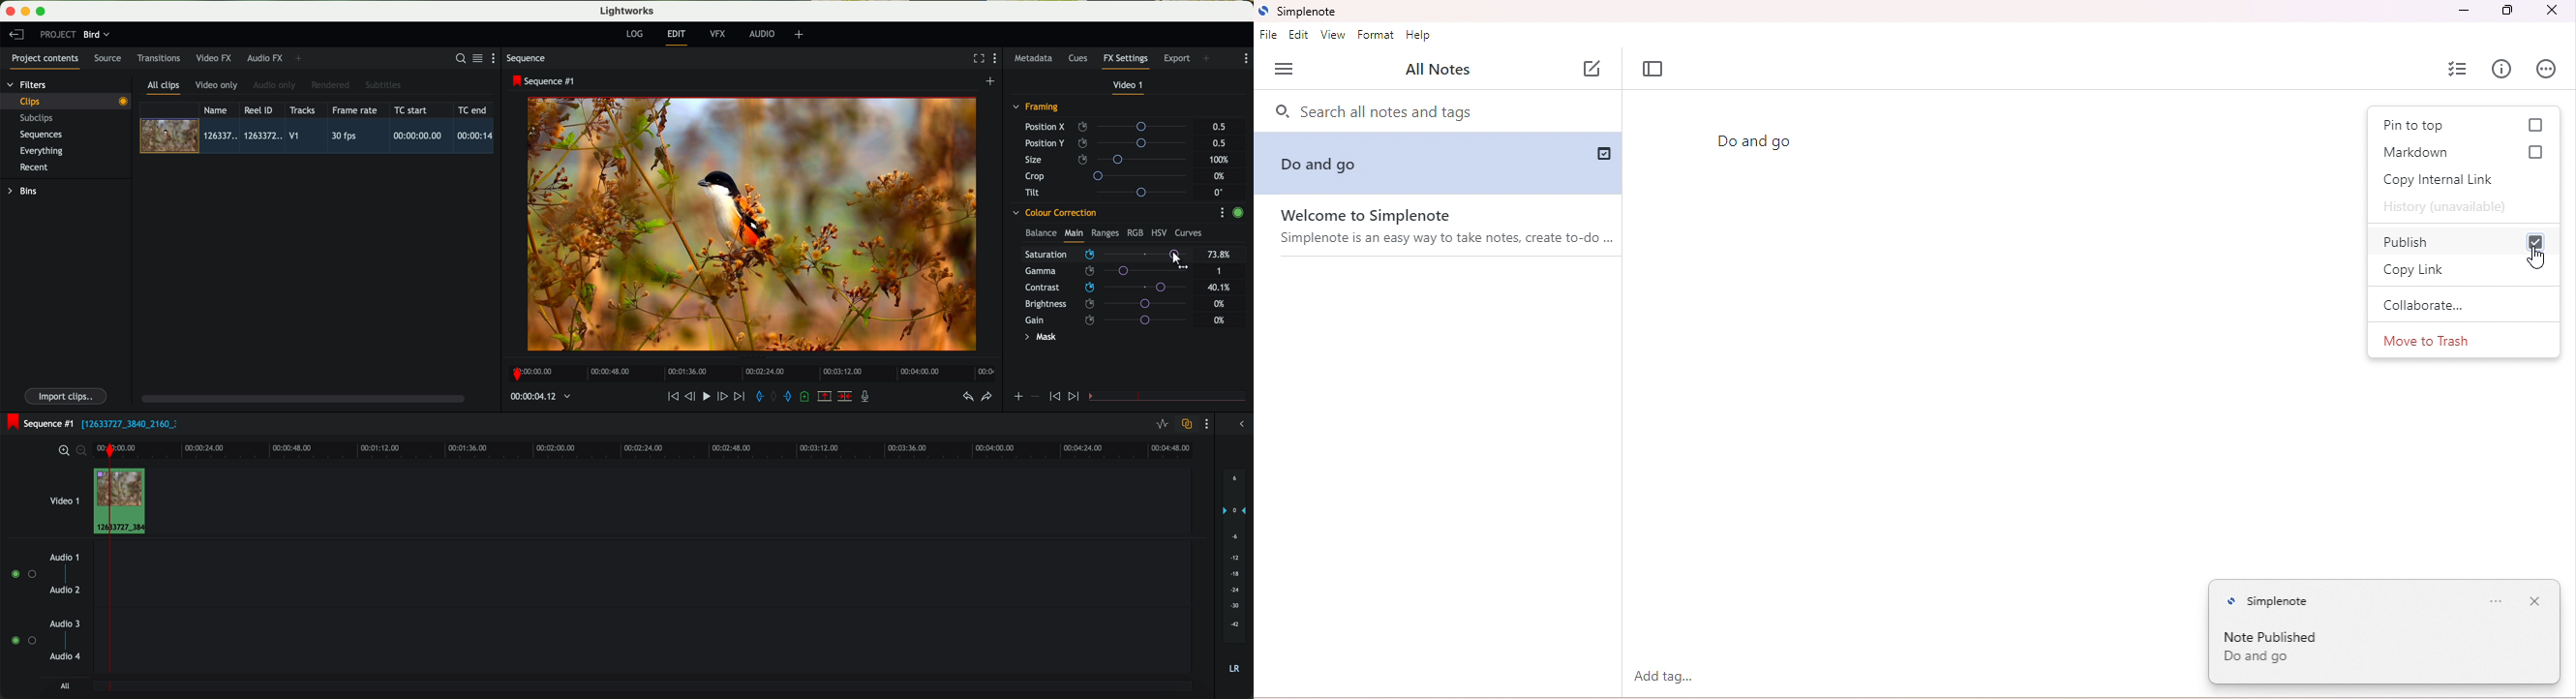 The width and height of the screenshot is (2576, 700). What do you see at coordinates (2434, 341) in the screenshot?
I see `move to trash` at bounding box center [2434, 341].